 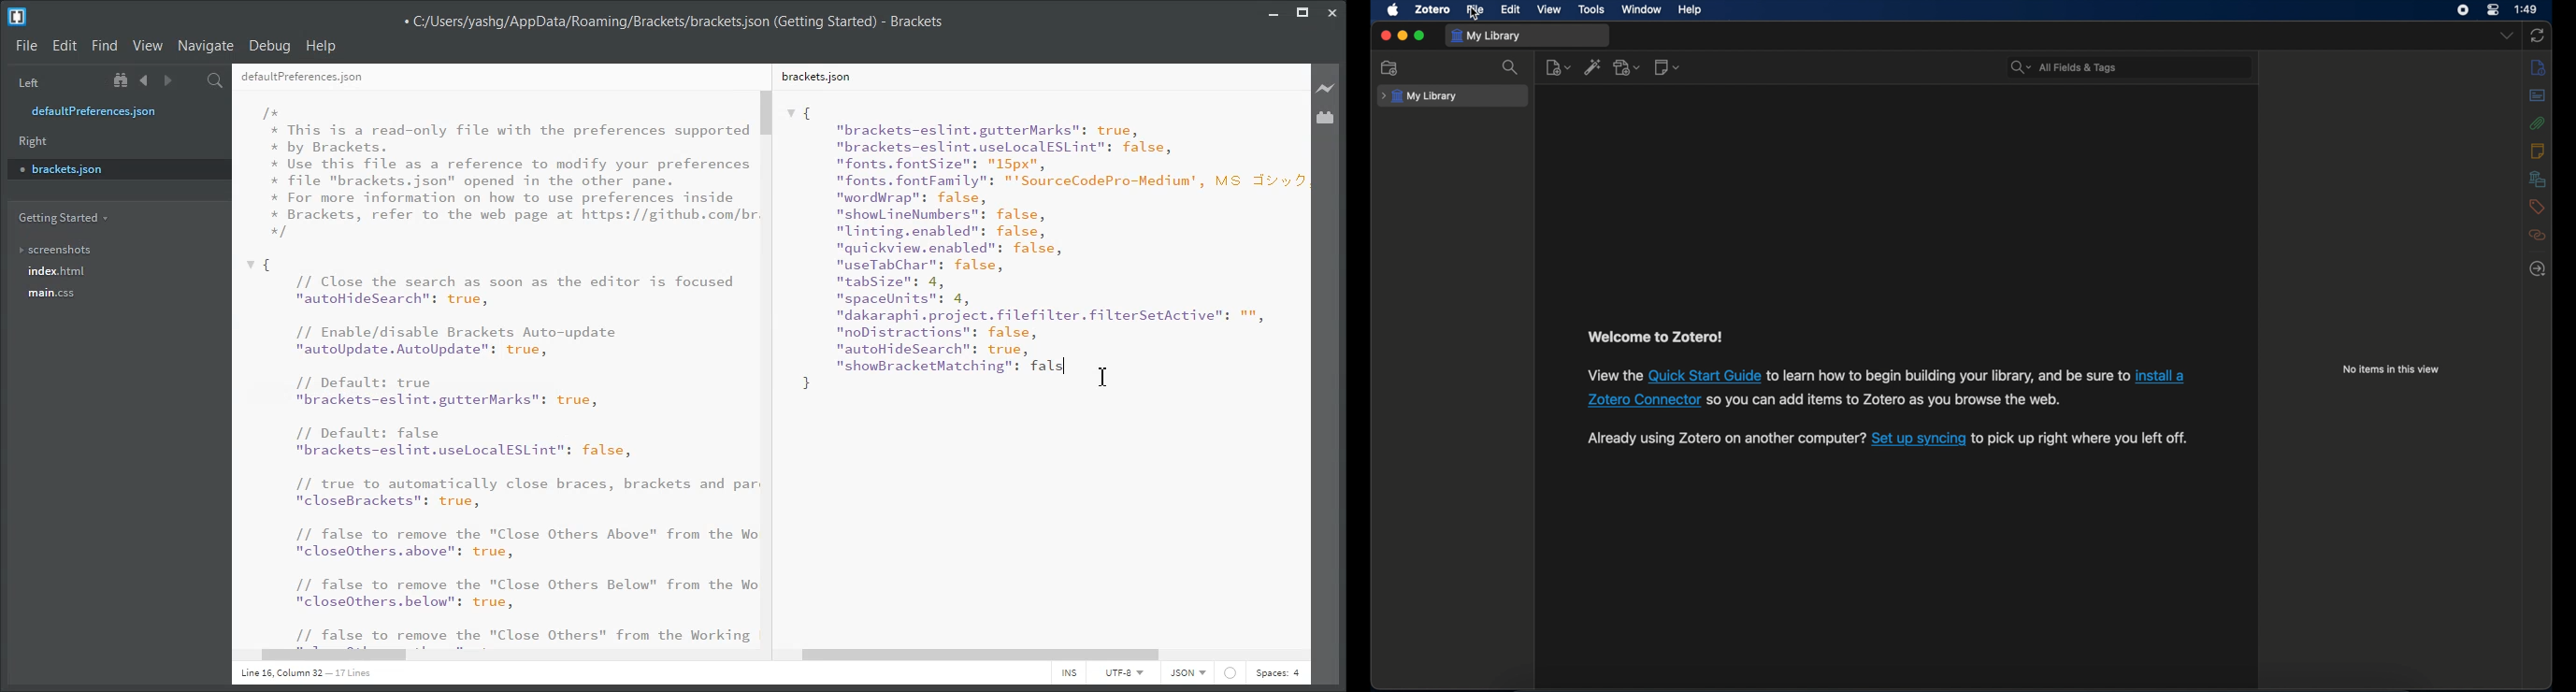 I want to click on defaultPreferences.json, so click(x=106, y=111).